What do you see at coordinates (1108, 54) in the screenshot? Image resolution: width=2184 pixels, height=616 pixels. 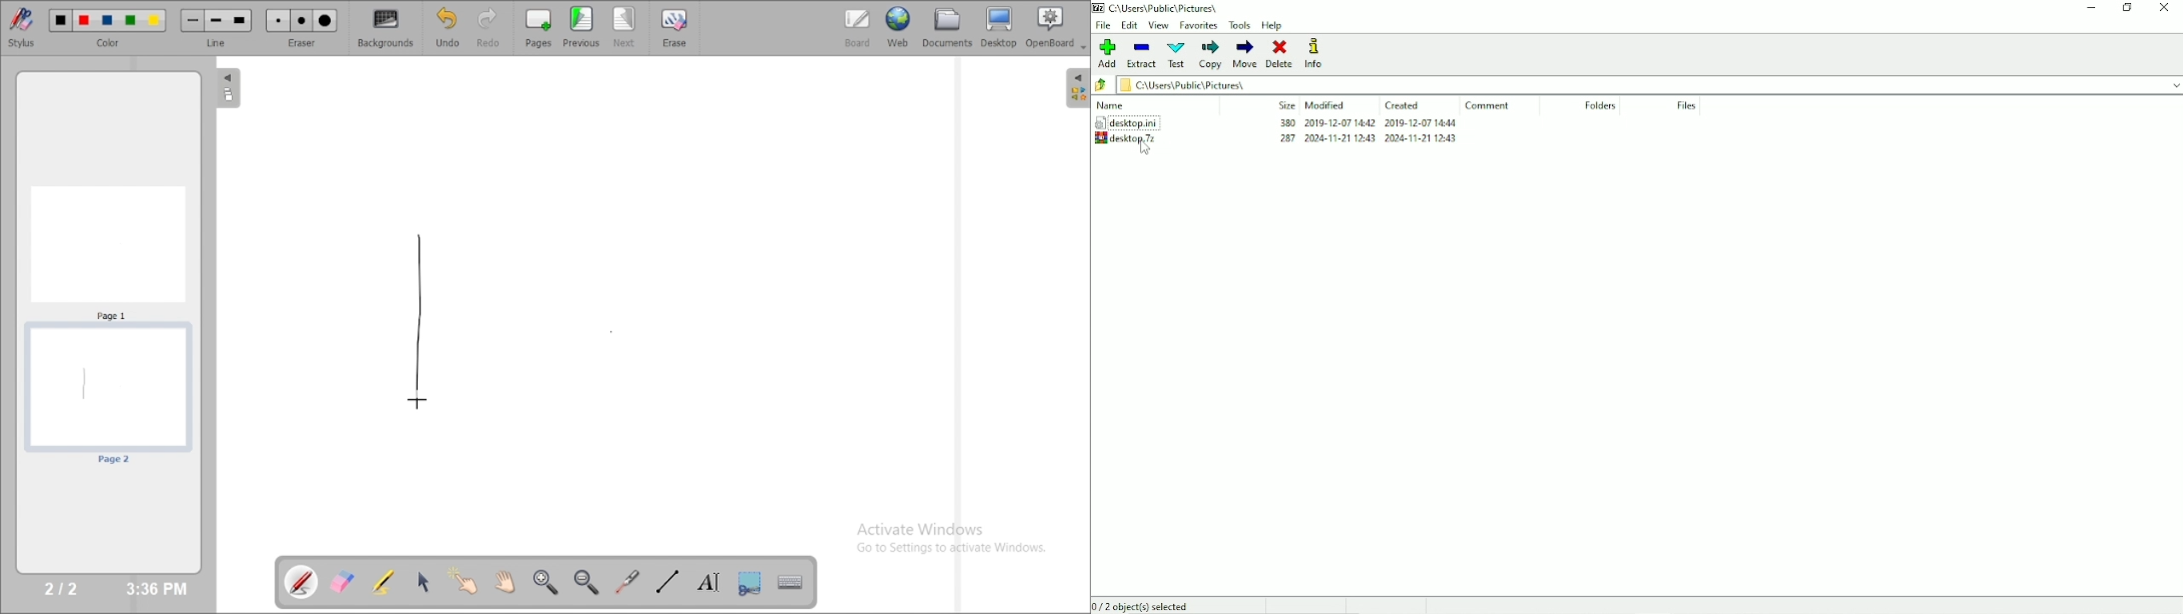 I see `Add` at bounding box center [1108, 54].